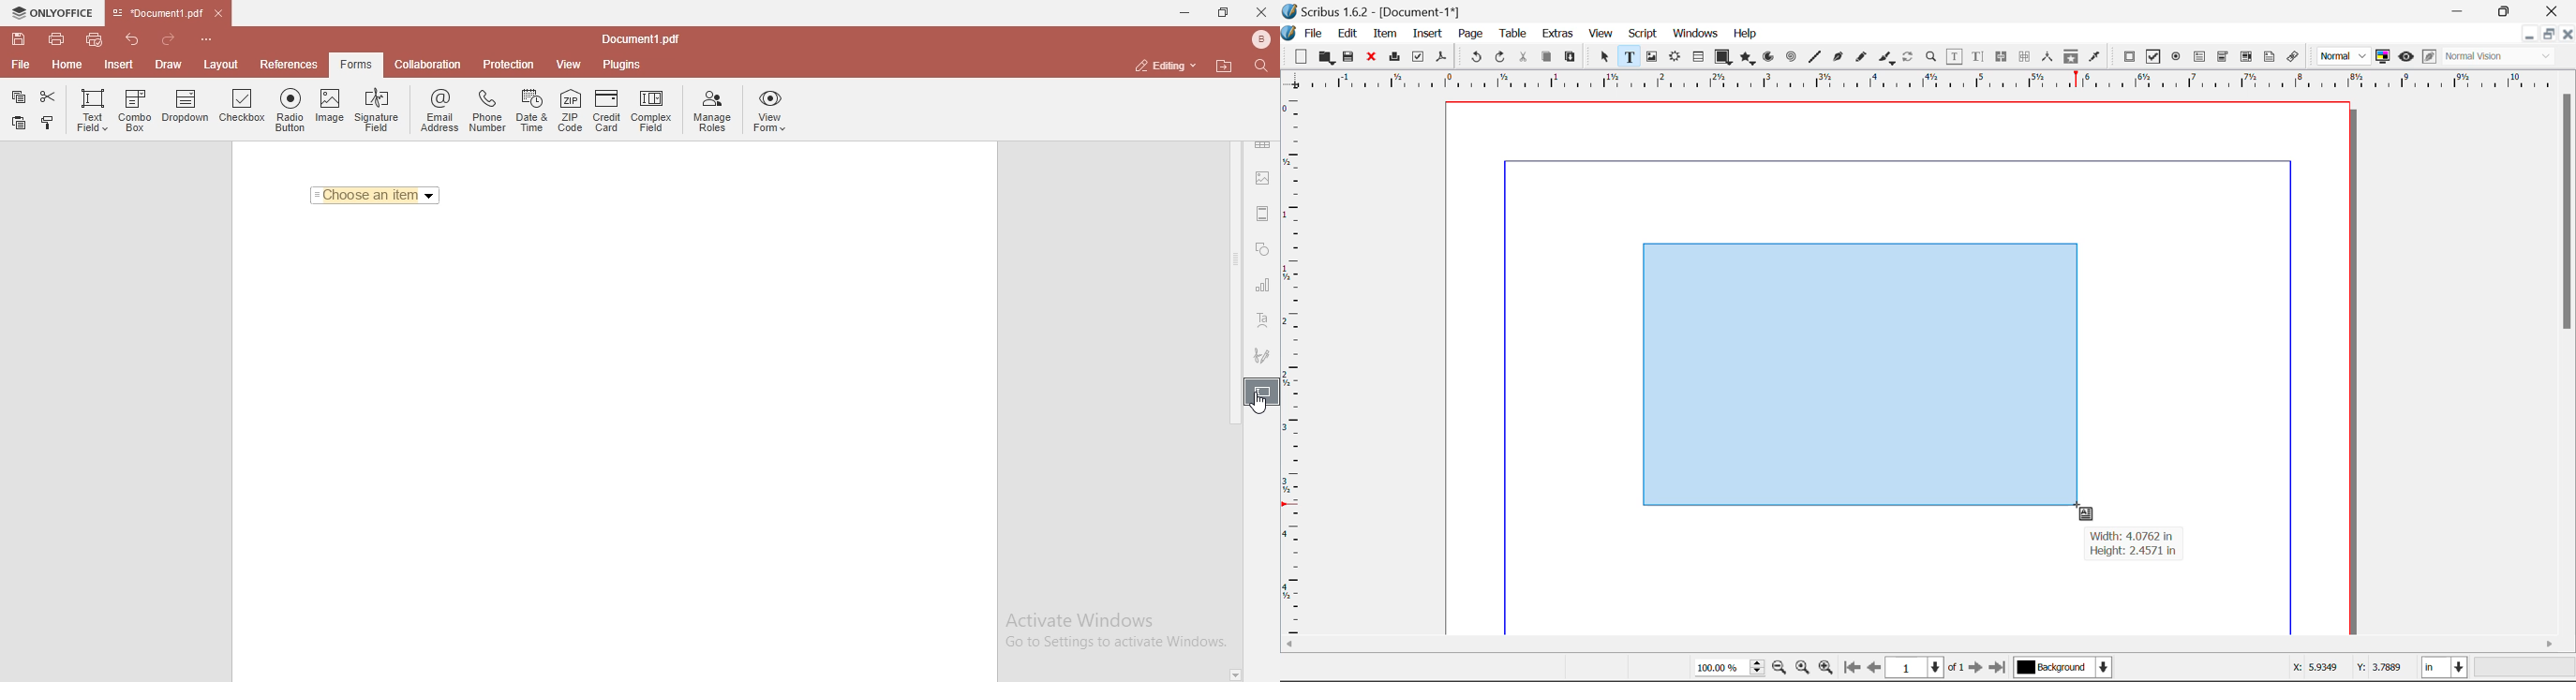  What do you see at coordinates (330, 110) in the screenshot?
I see `image` at bounding box center [330, 110].